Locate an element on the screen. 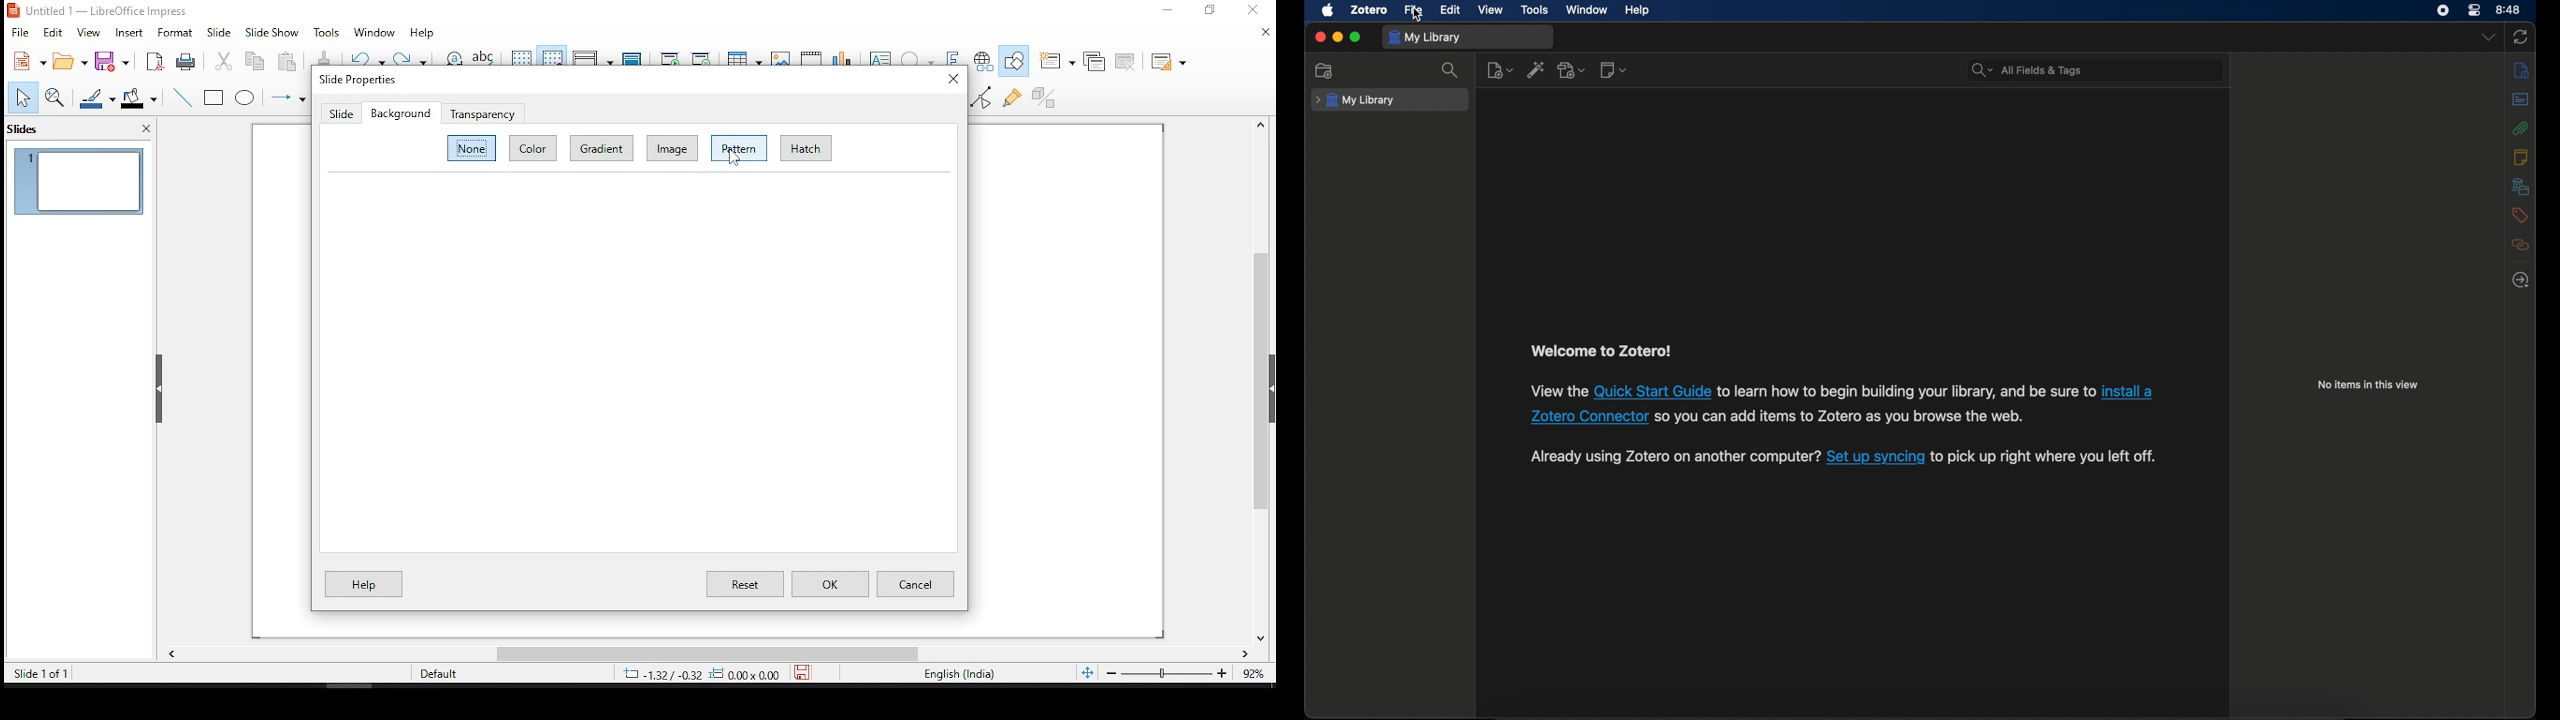  save is located at coordinates (807, 673).